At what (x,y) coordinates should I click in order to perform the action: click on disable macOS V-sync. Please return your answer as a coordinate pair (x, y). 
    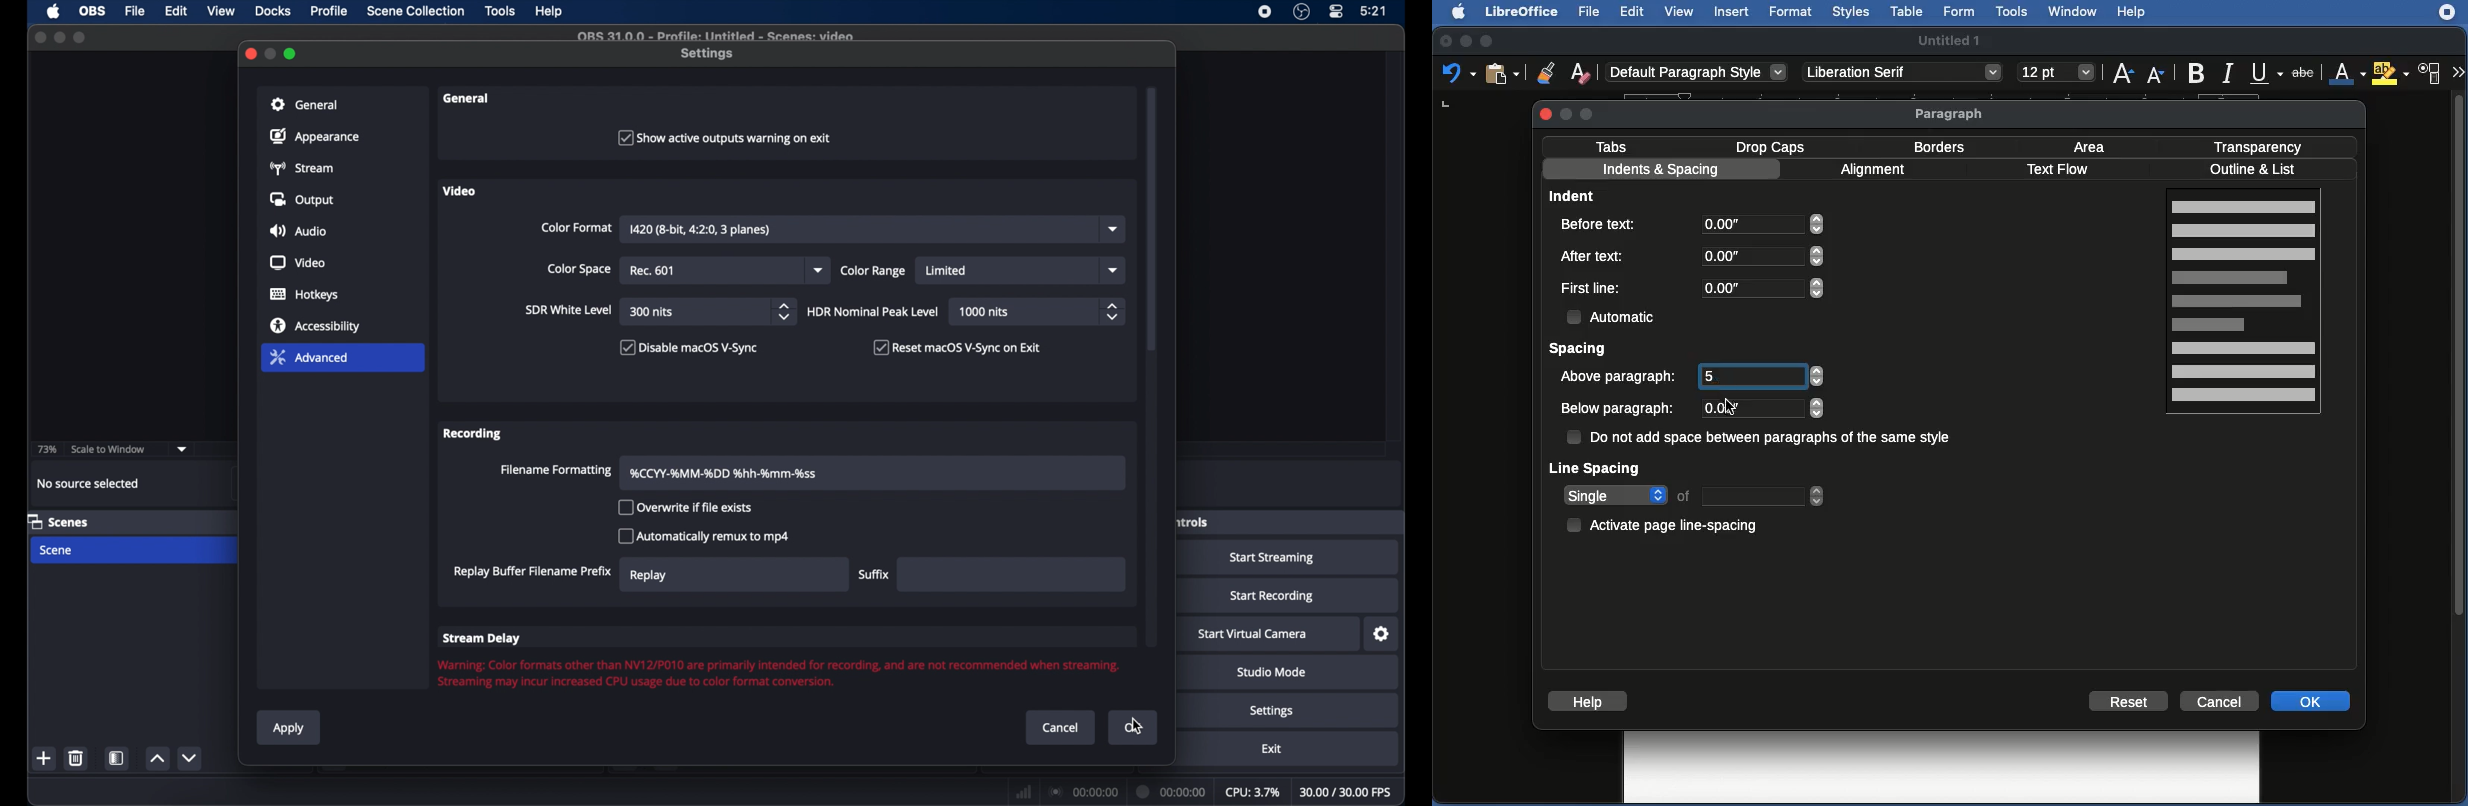
    Looking at the image, I should click on (690, 347).